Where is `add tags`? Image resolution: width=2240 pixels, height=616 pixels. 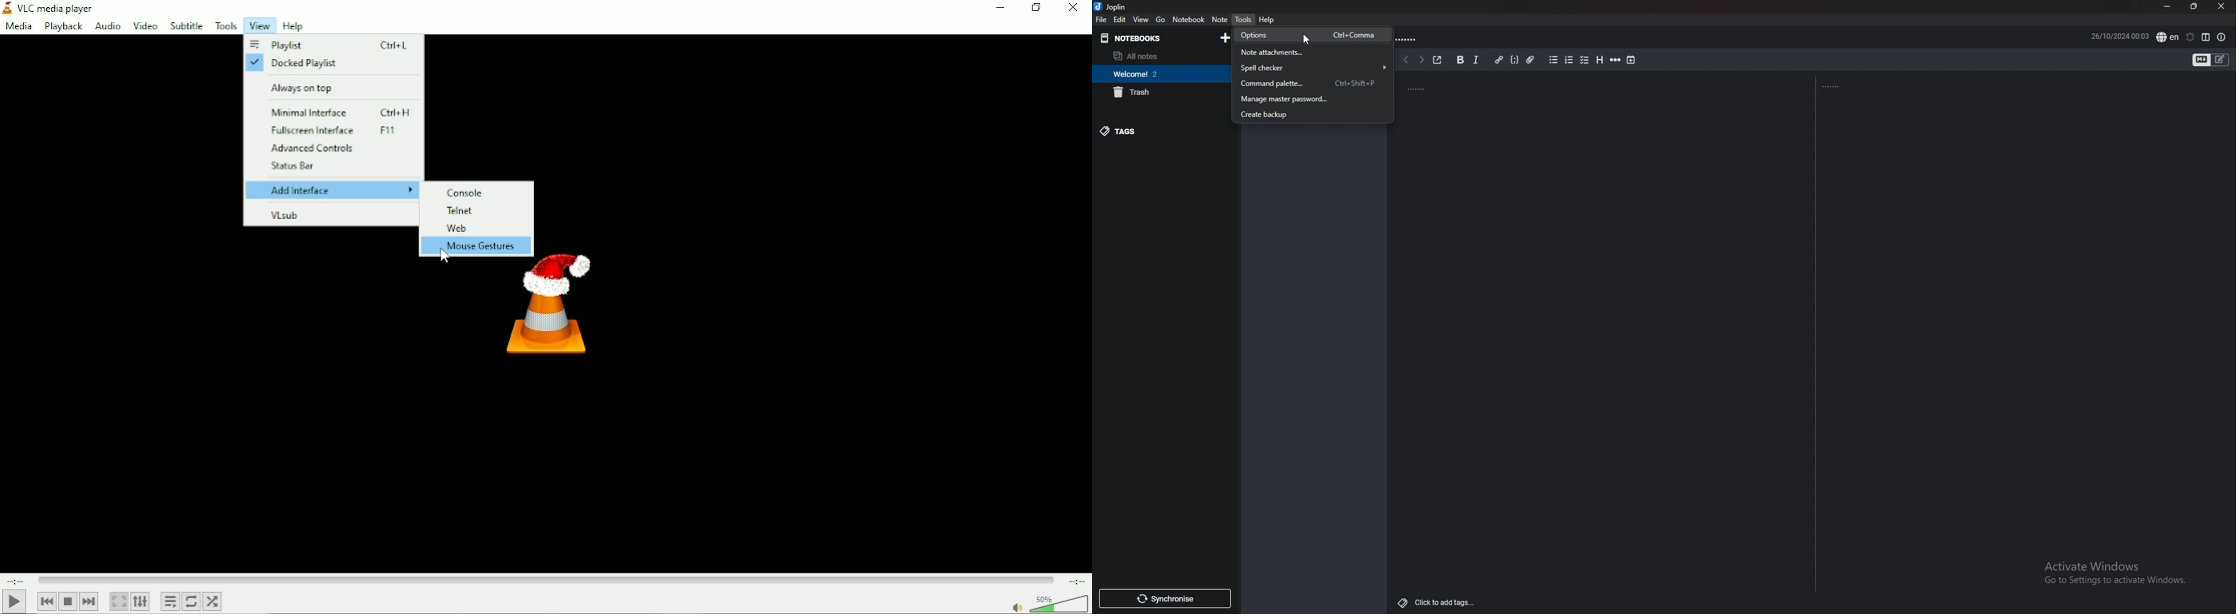 add tags is located at coordinates (1438, 602).